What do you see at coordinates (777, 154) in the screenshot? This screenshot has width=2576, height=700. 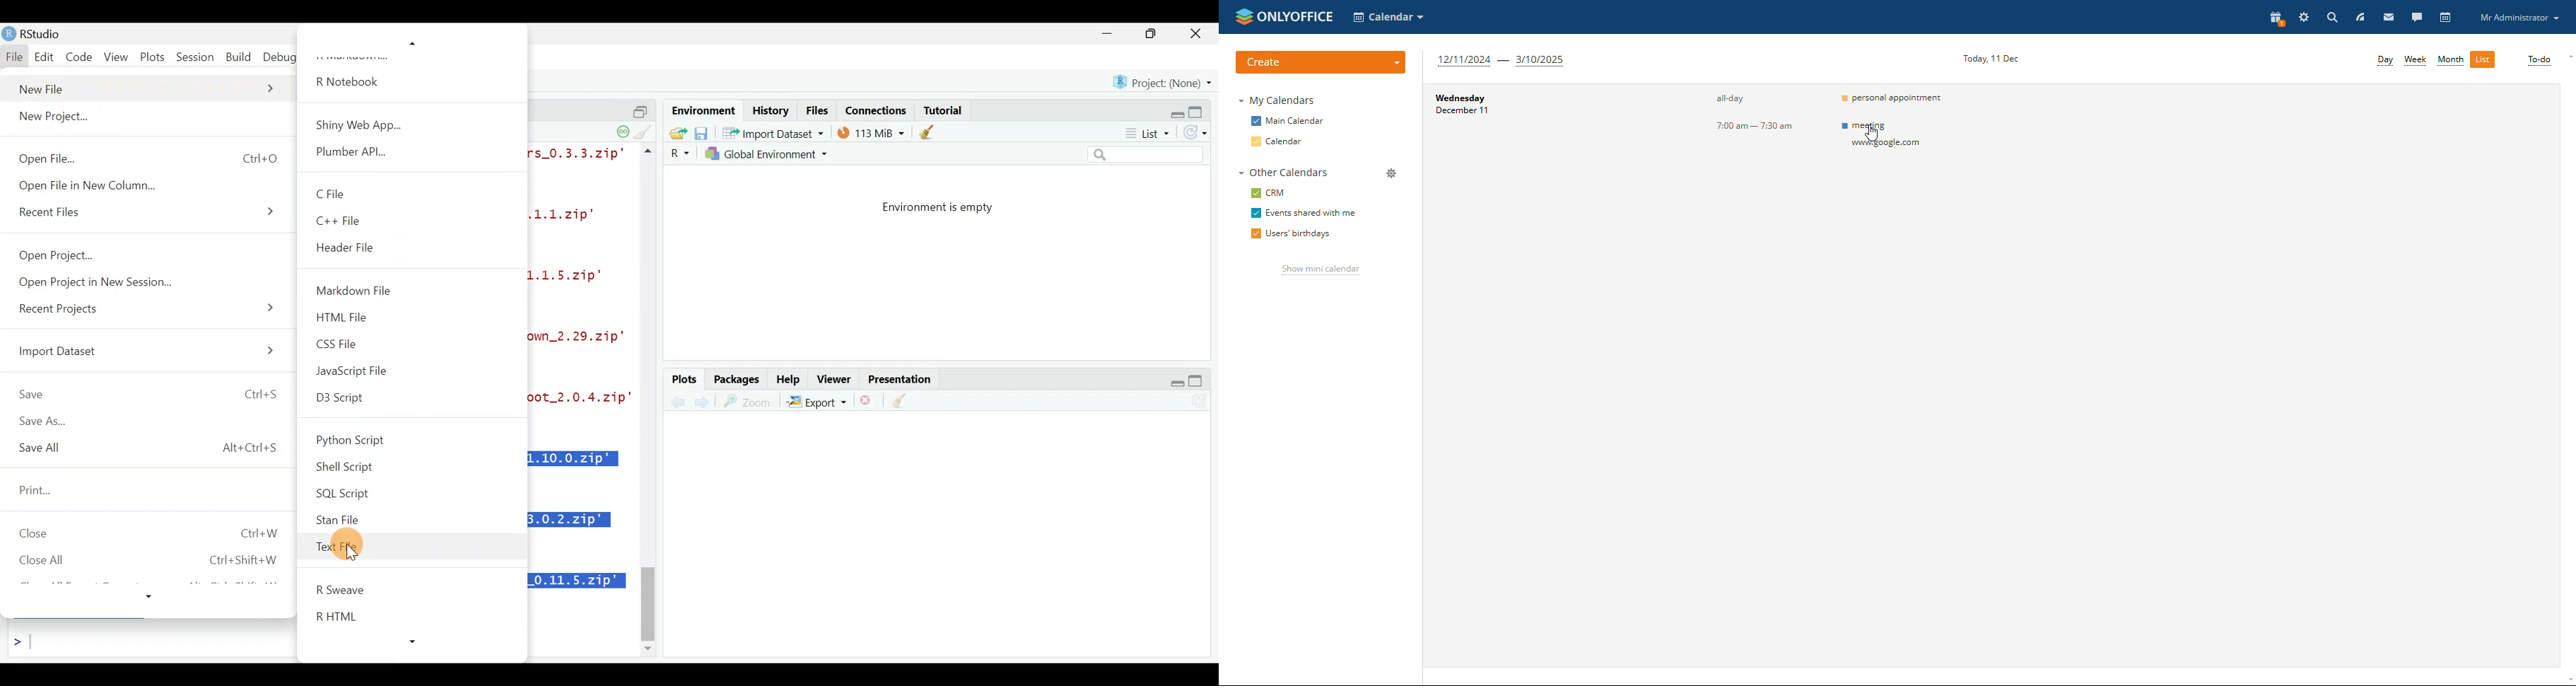 I see `Global Environment` at bounding box center [777, 154].